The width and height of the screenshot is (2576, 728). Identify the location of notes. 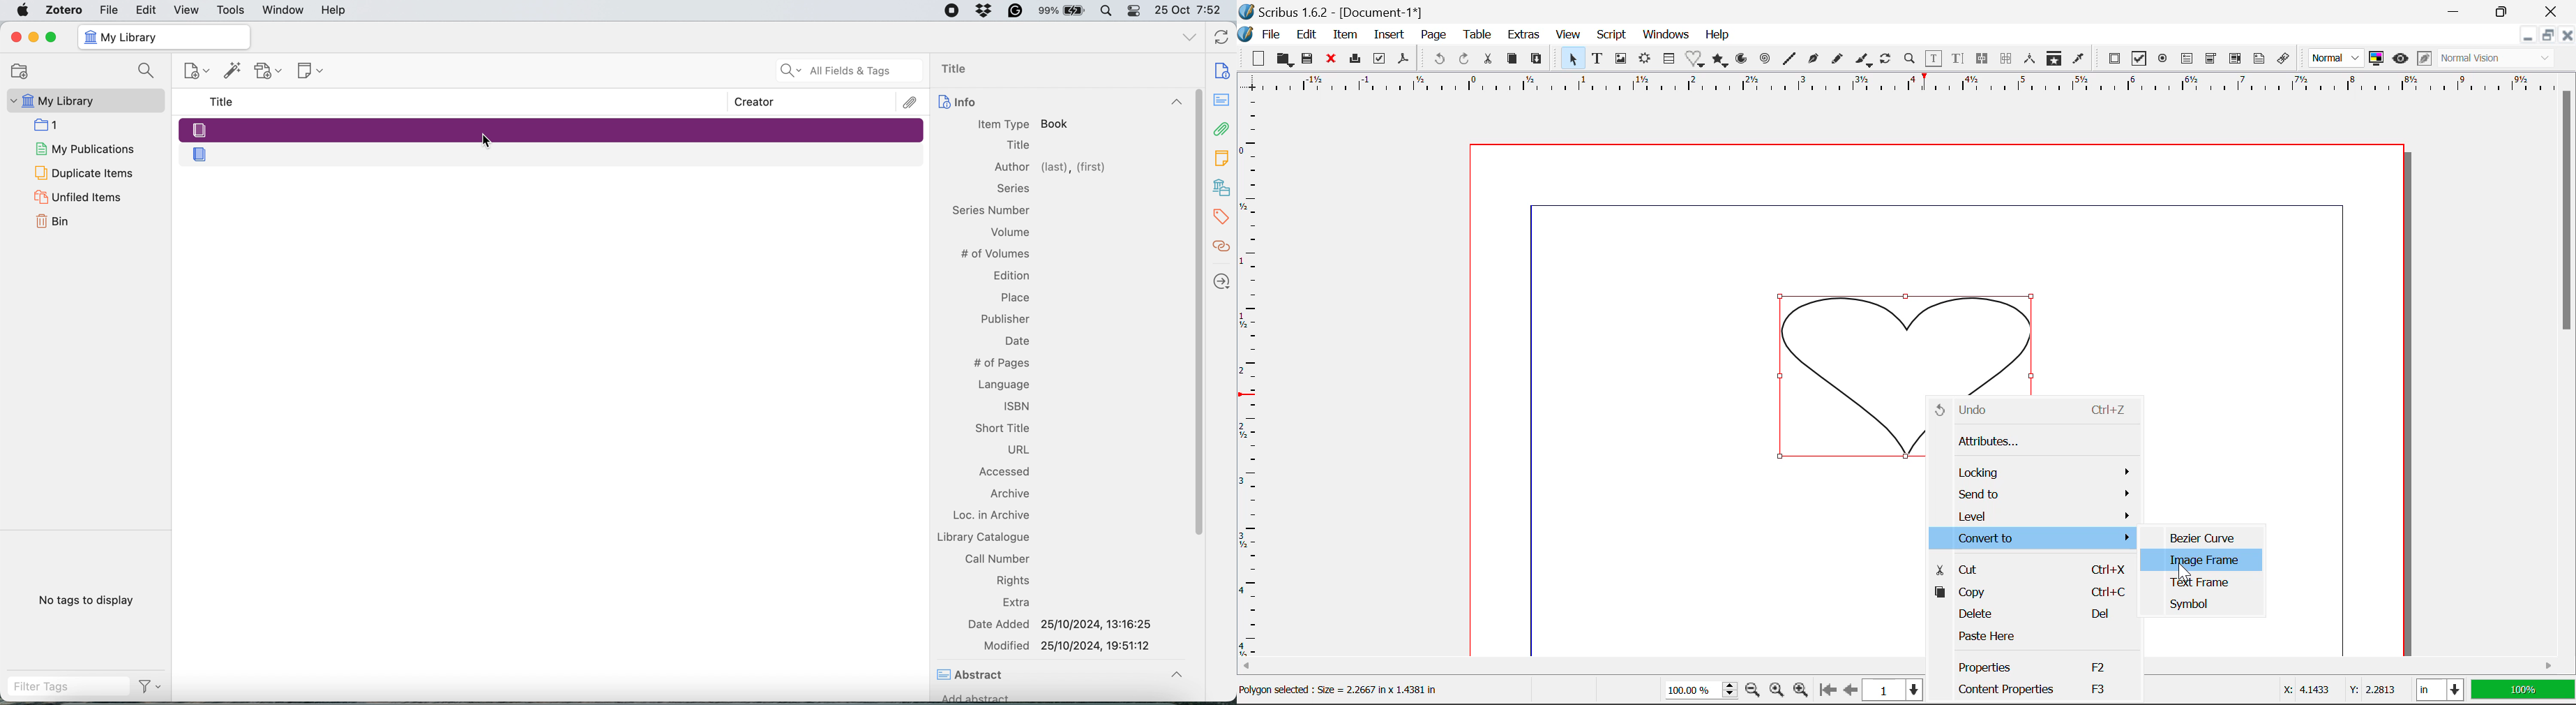
(1223, 101).